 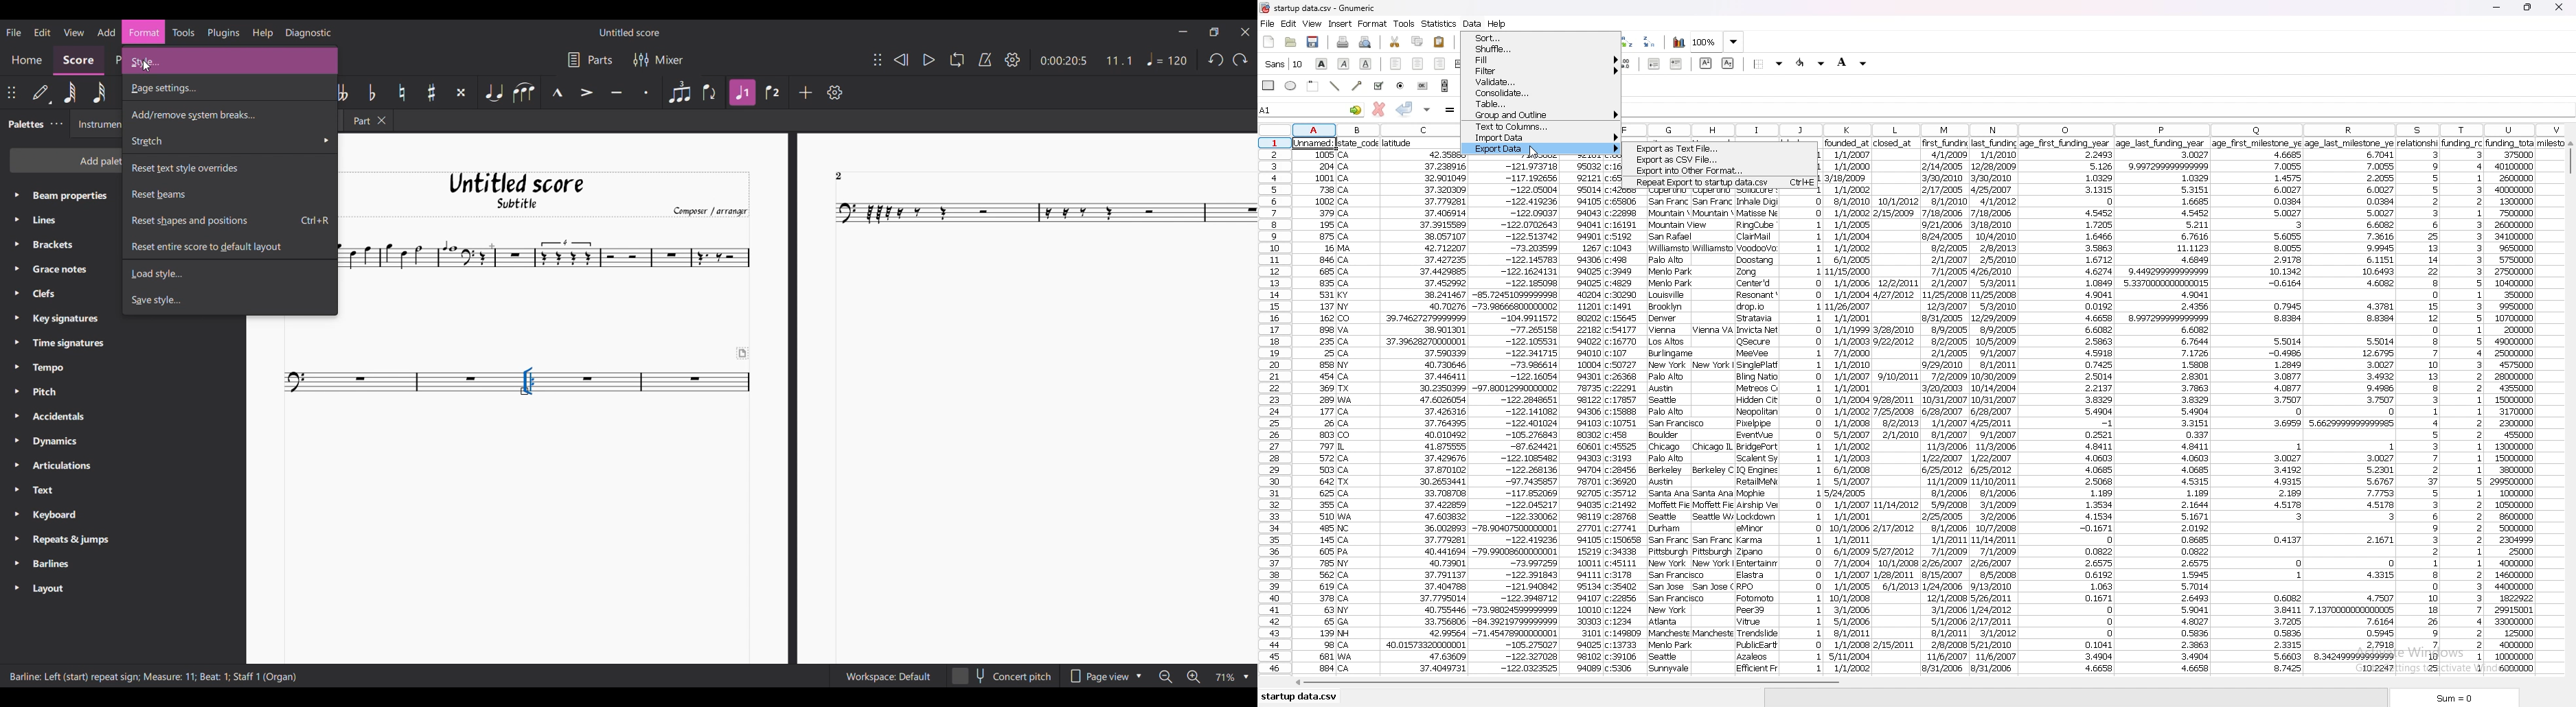 What do you see at coordinates (1232, 678) in the screenshot?
I see `Zoom options ` at bounding box center [1232, 678].